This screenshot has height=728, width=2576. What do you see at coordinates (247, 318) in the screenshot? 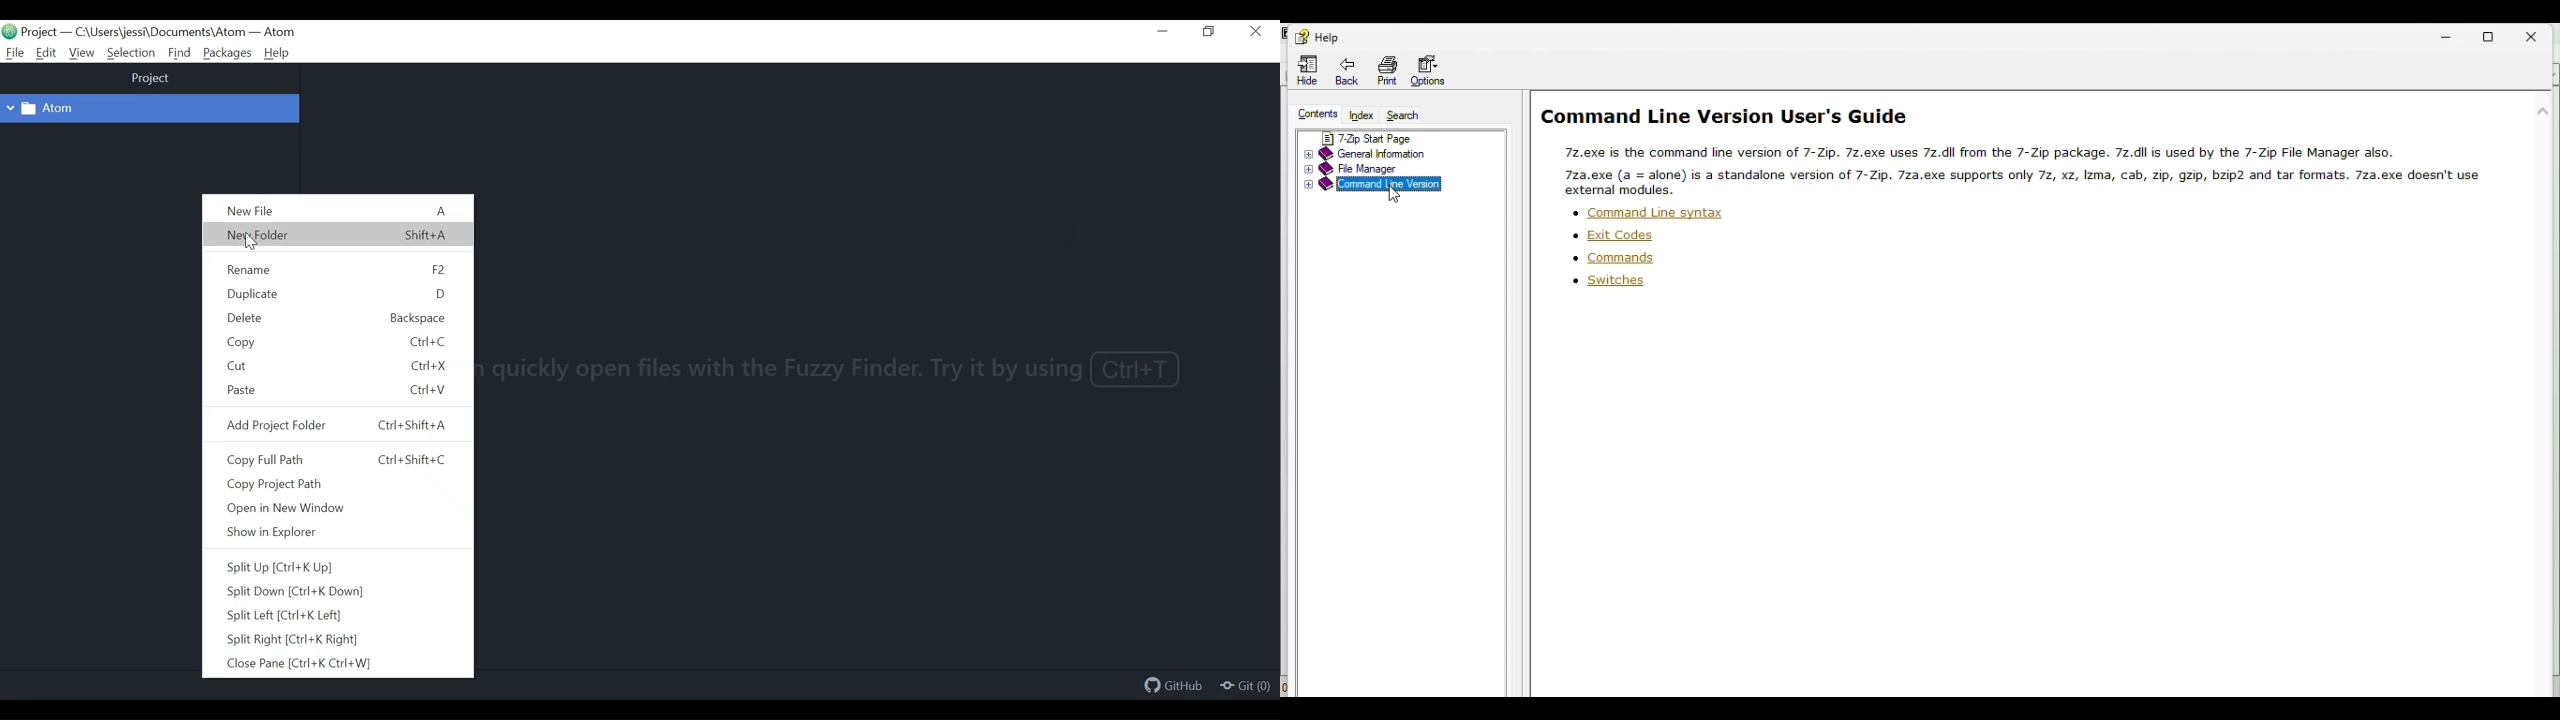
I see `Delete` at bounding box center [247, 318].